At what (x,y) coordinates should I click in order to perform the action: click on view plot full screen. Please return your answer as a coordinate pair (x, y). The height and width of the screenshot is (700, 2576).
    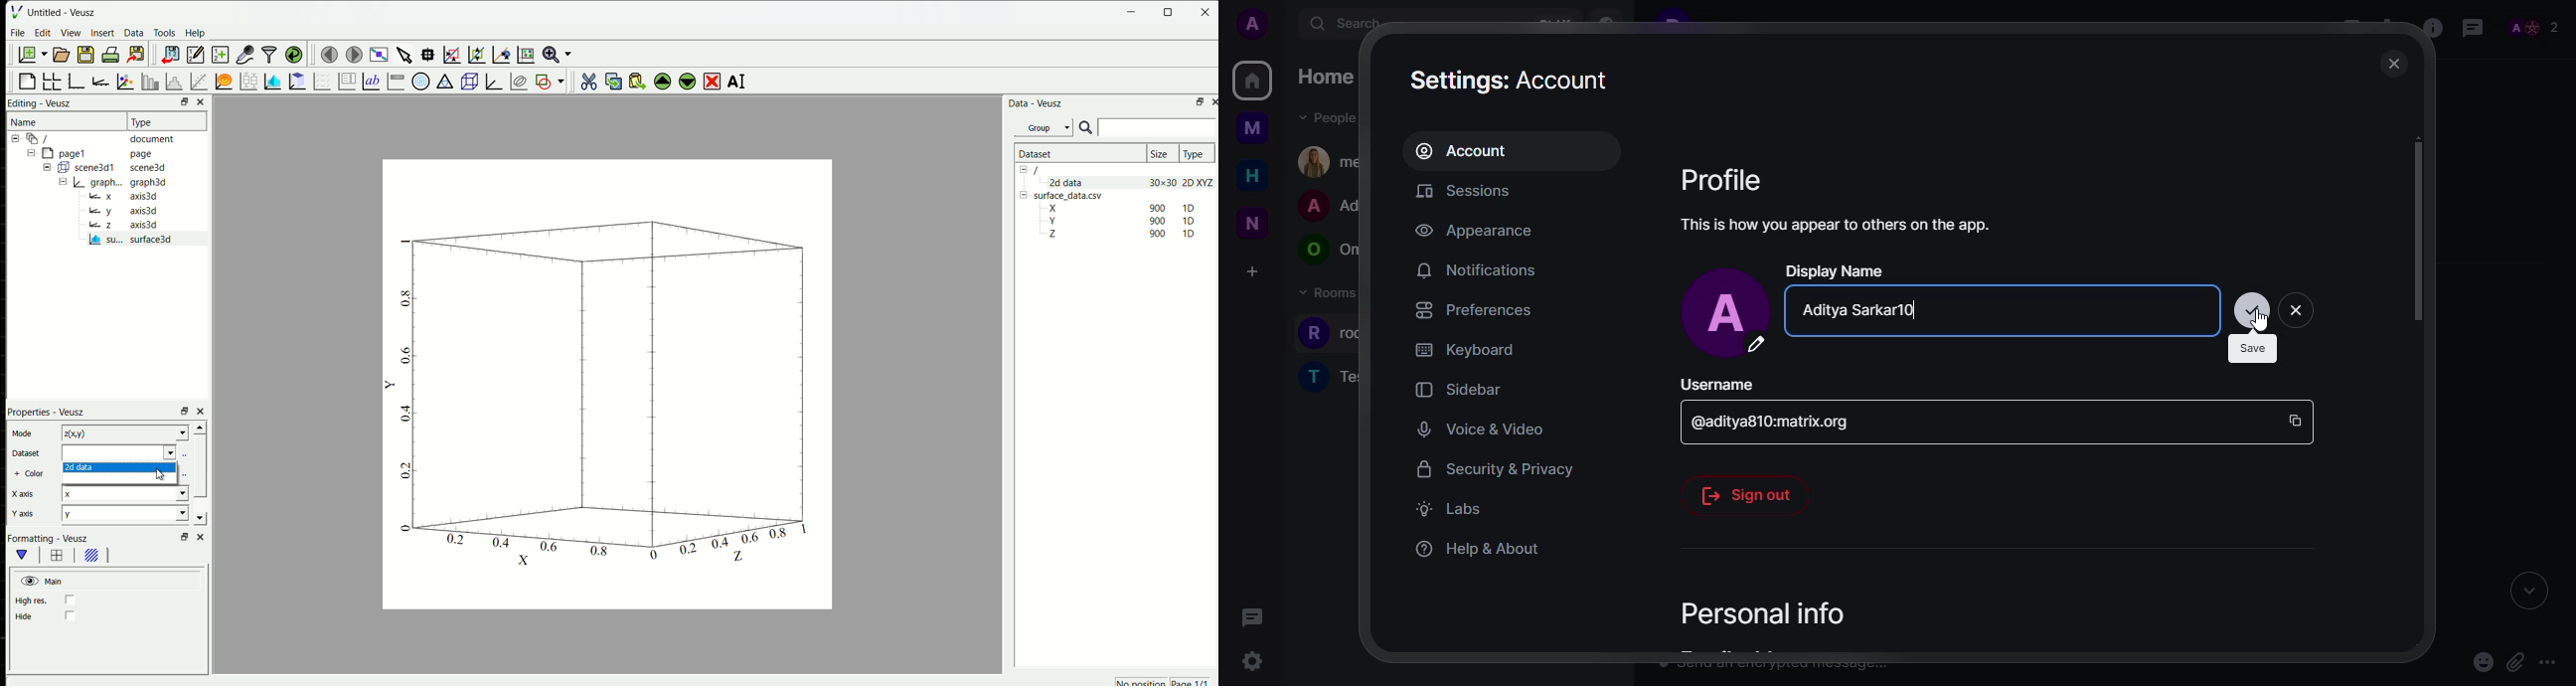
    Looking at the image, I should click on (379, 55).